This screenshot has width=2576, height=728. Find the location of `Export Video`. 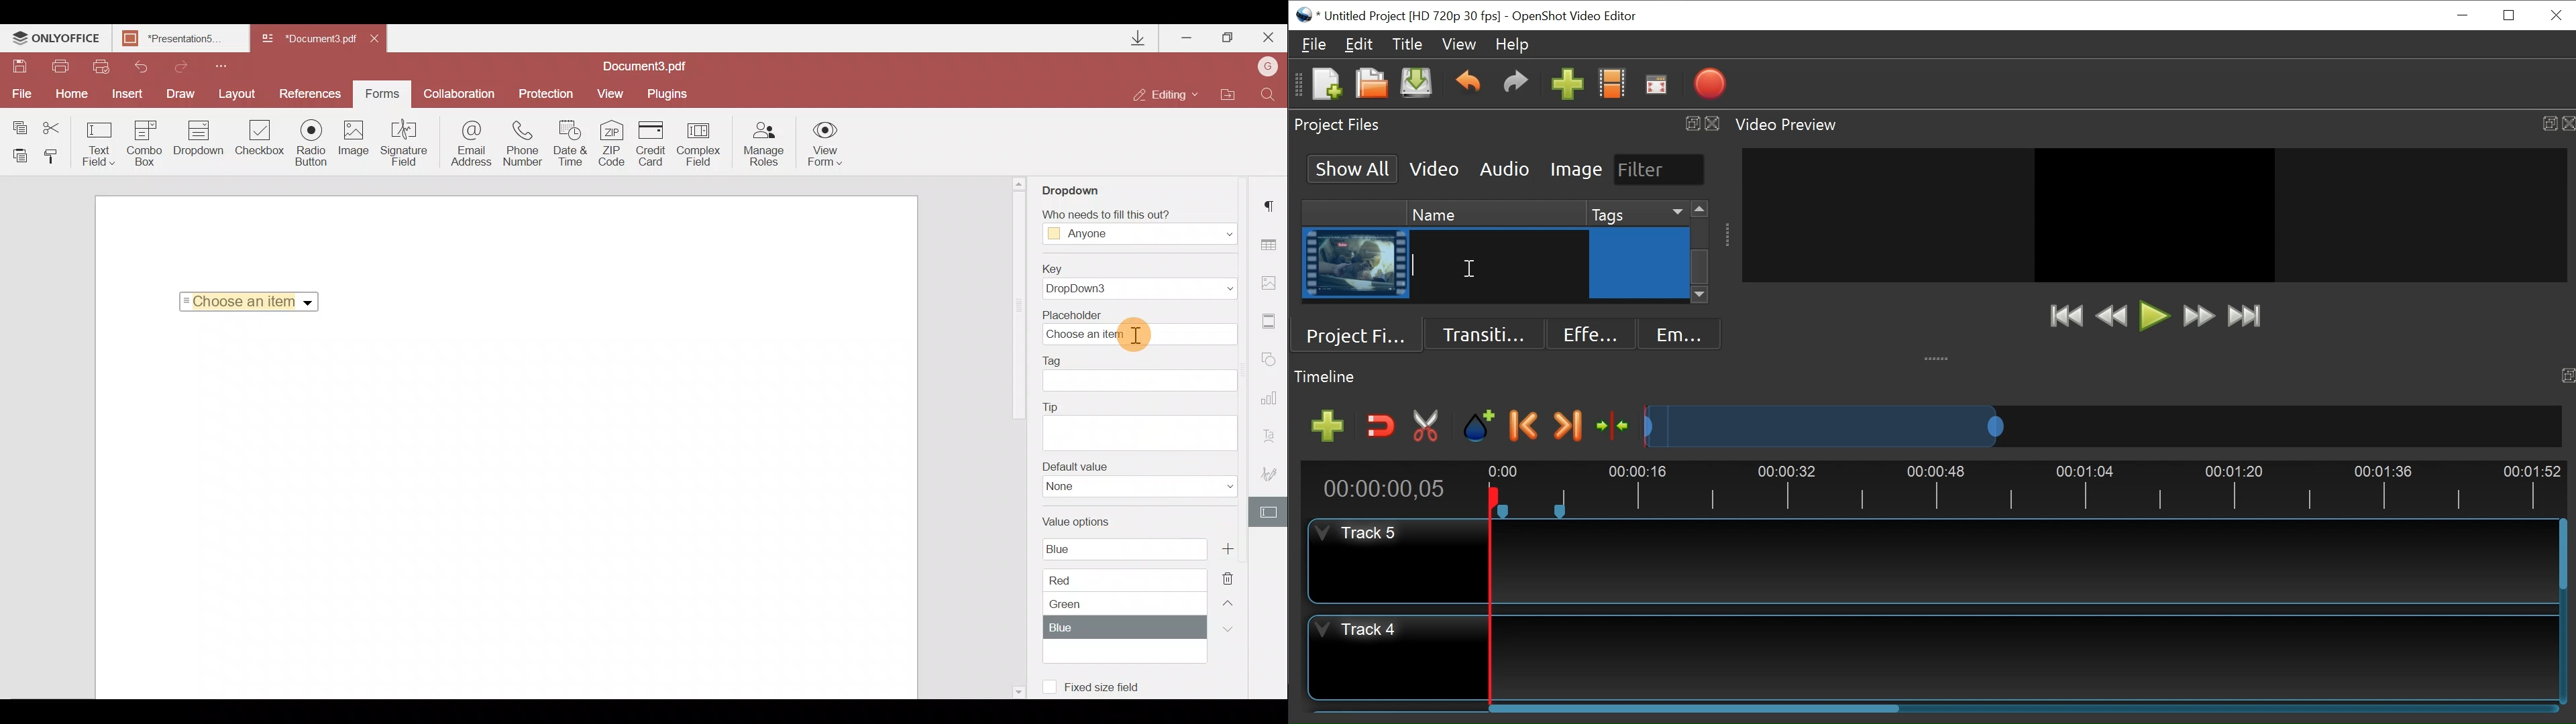

Export Video is located at coordinates (1709, 85).